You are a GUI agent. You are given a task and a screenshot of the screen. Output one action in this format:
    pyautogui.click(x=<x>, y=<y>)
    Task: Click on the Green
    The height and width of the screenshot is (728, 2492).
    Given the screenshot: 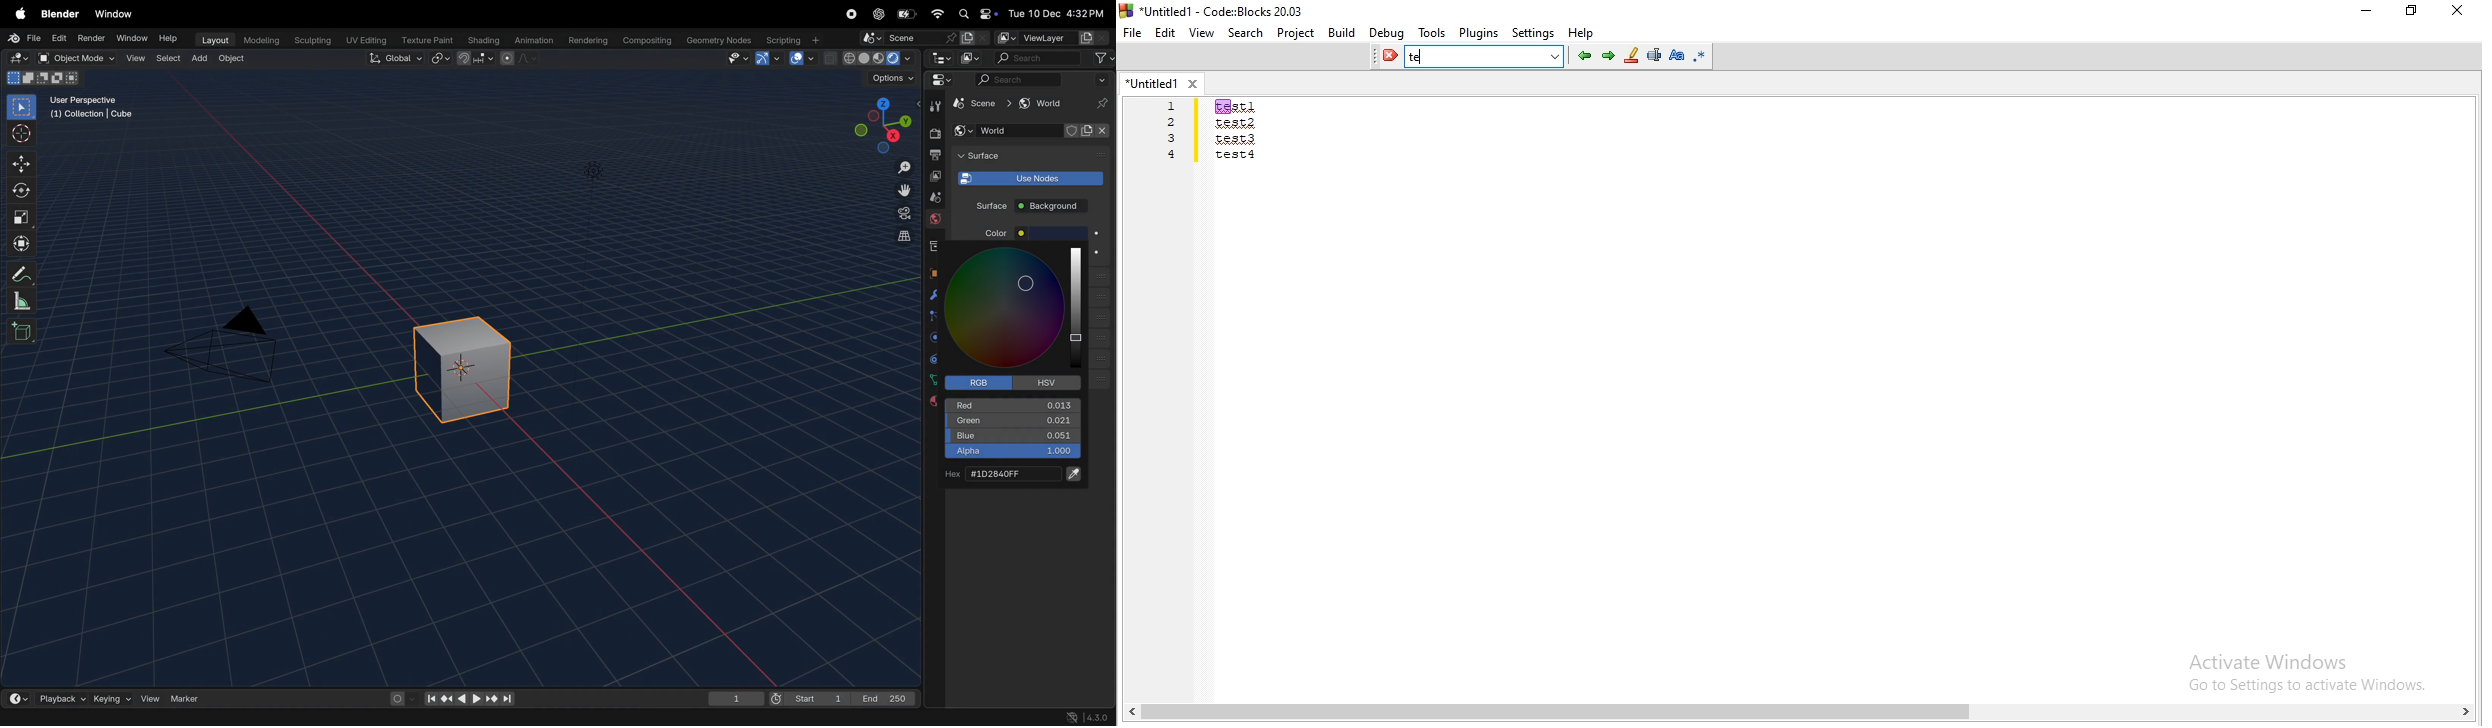 What is the action you would take?
    pyautogui.click(x=1013, y=424)
    